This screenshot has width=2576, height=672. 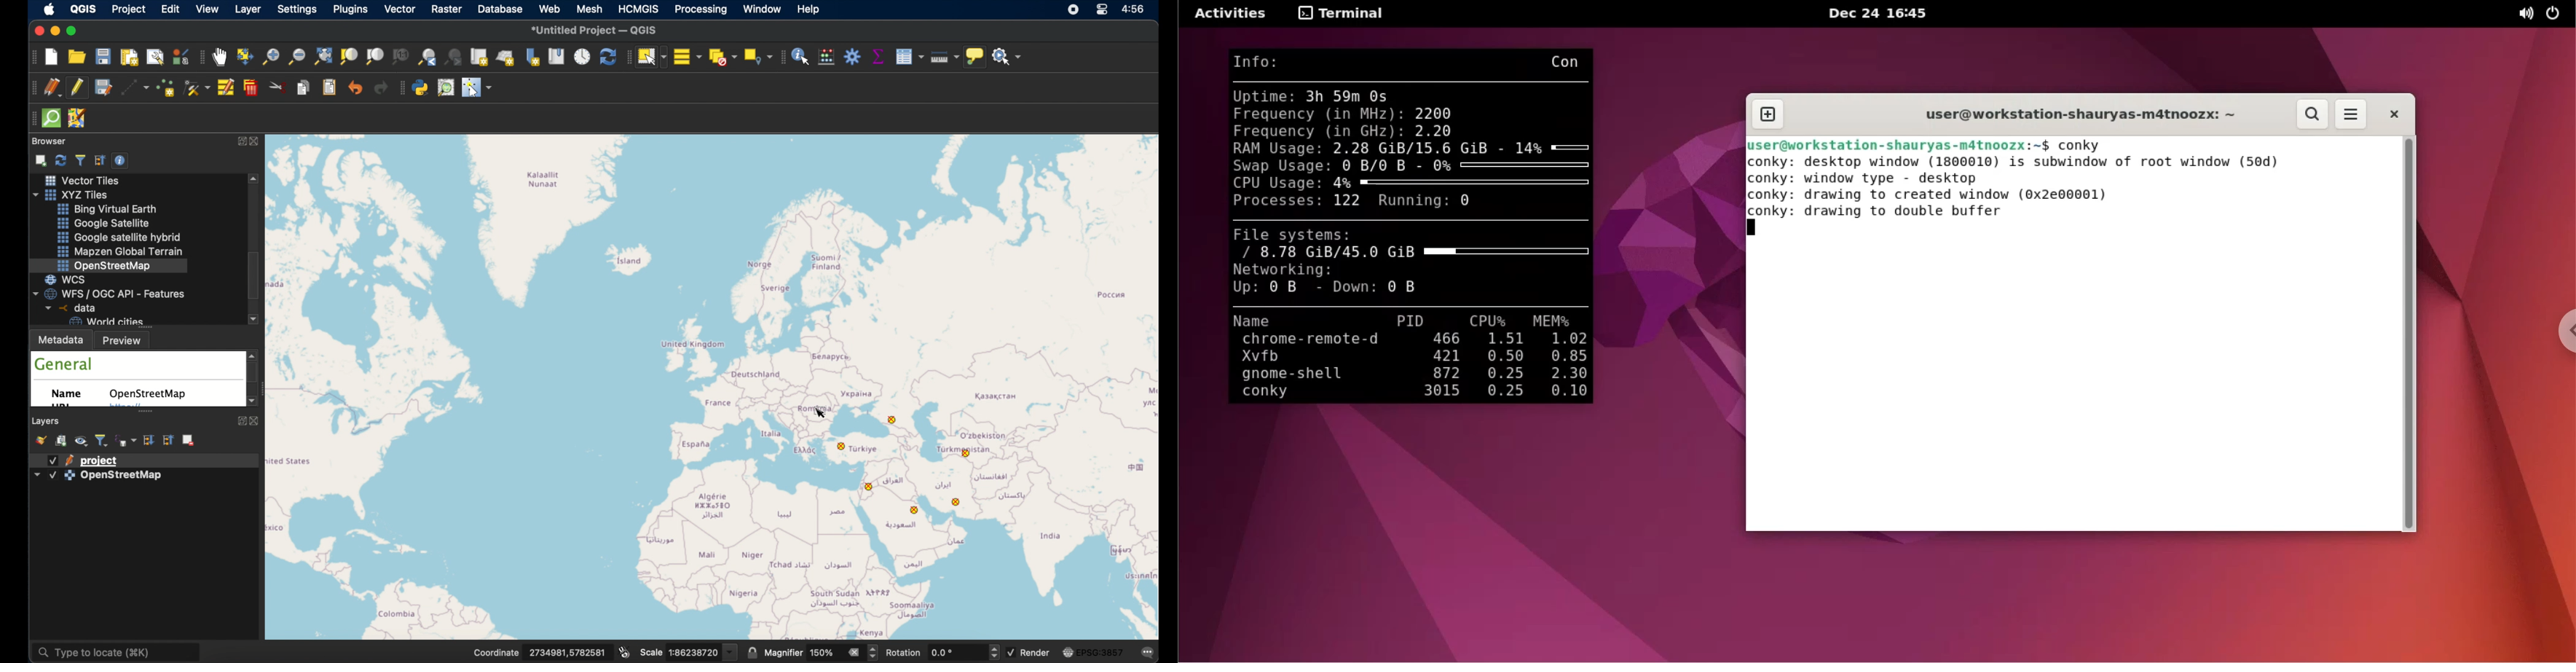 I want to click on attributes toolbar, so click(x=782, y=57).